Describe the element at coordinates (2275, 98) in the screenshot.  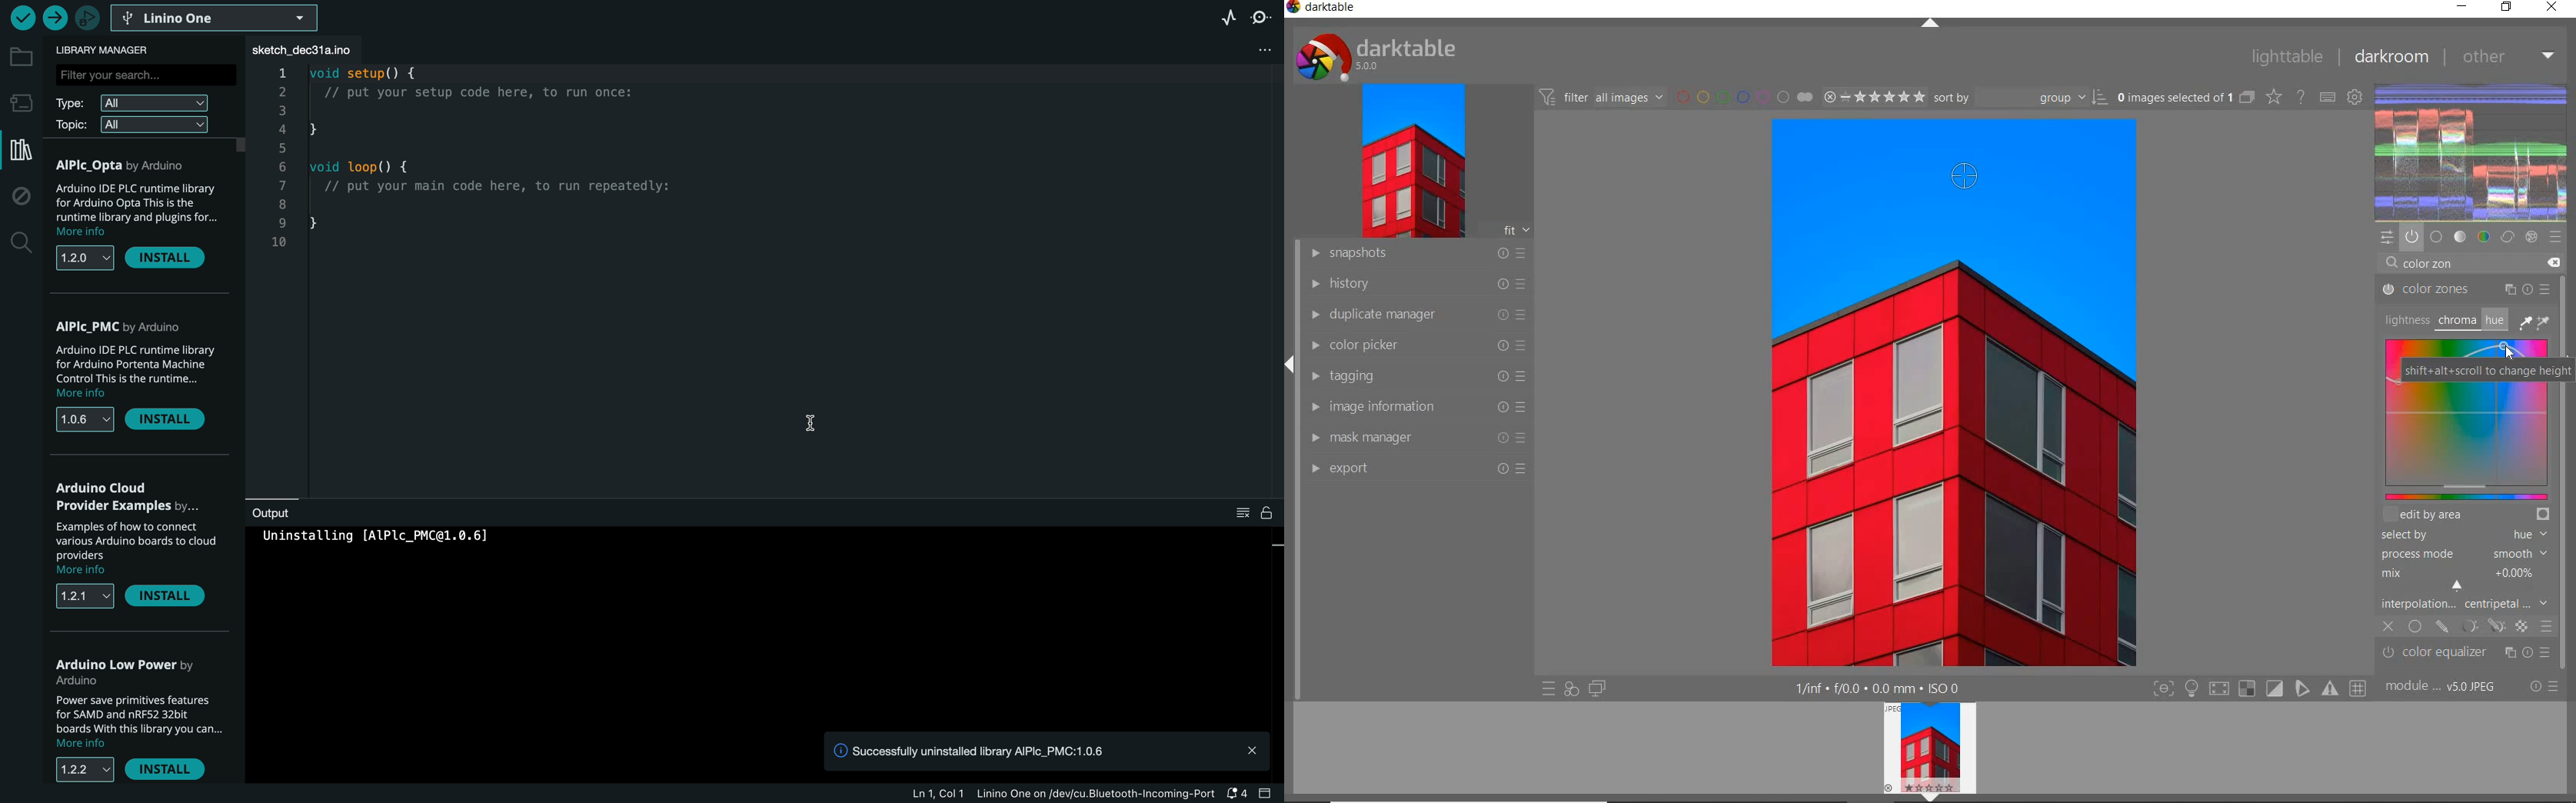
I see `change type of overlays` at that location.